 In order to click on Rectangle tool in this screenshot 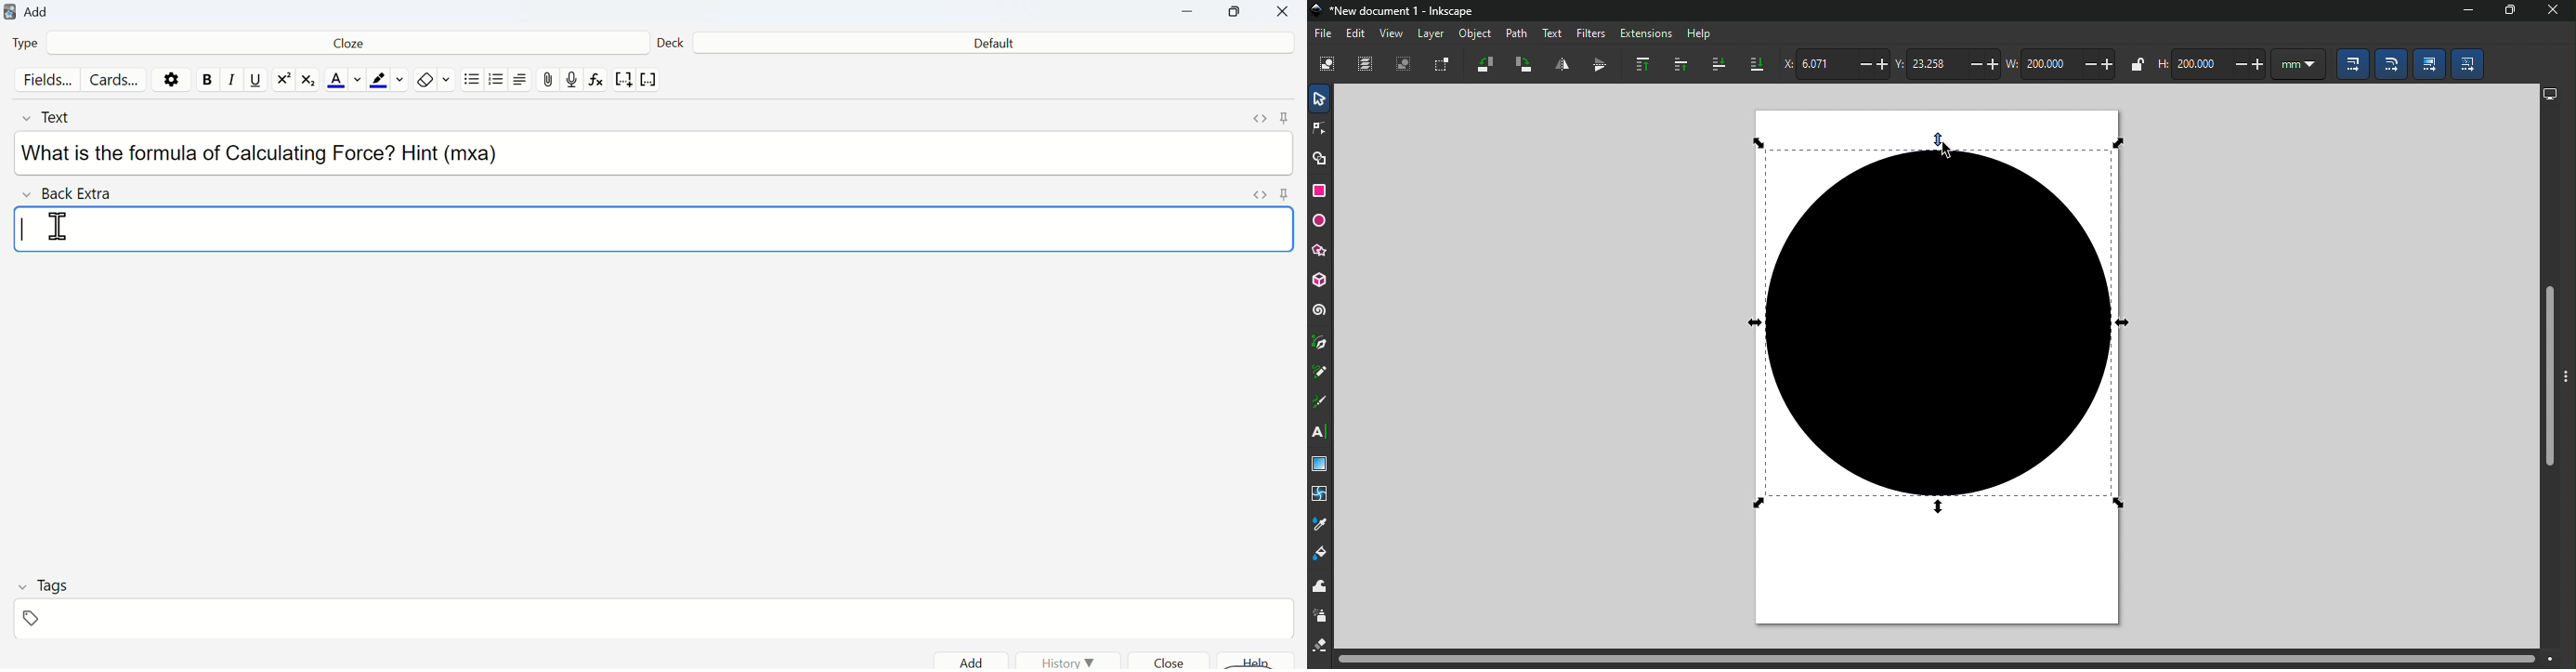, I will do `click(1321, 190)`.